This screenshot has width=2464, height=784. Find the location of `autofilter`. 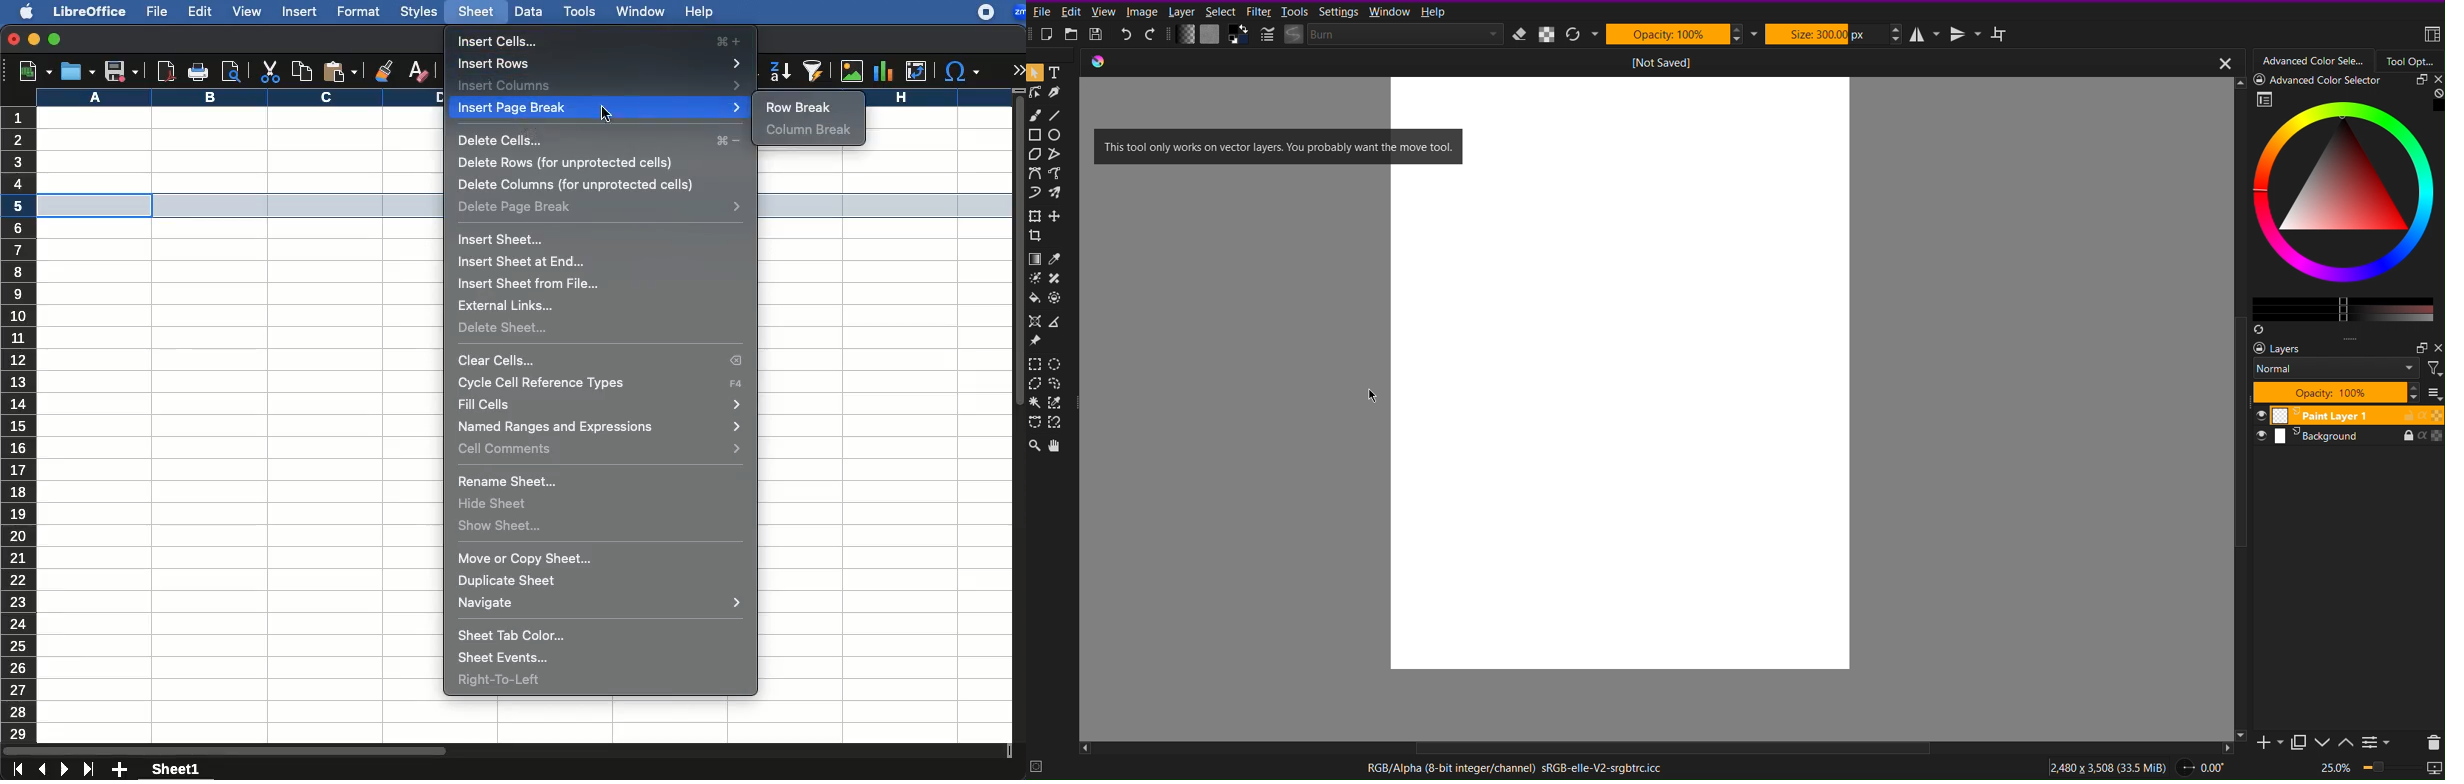

autofilter is located at coordinates (816, 72).